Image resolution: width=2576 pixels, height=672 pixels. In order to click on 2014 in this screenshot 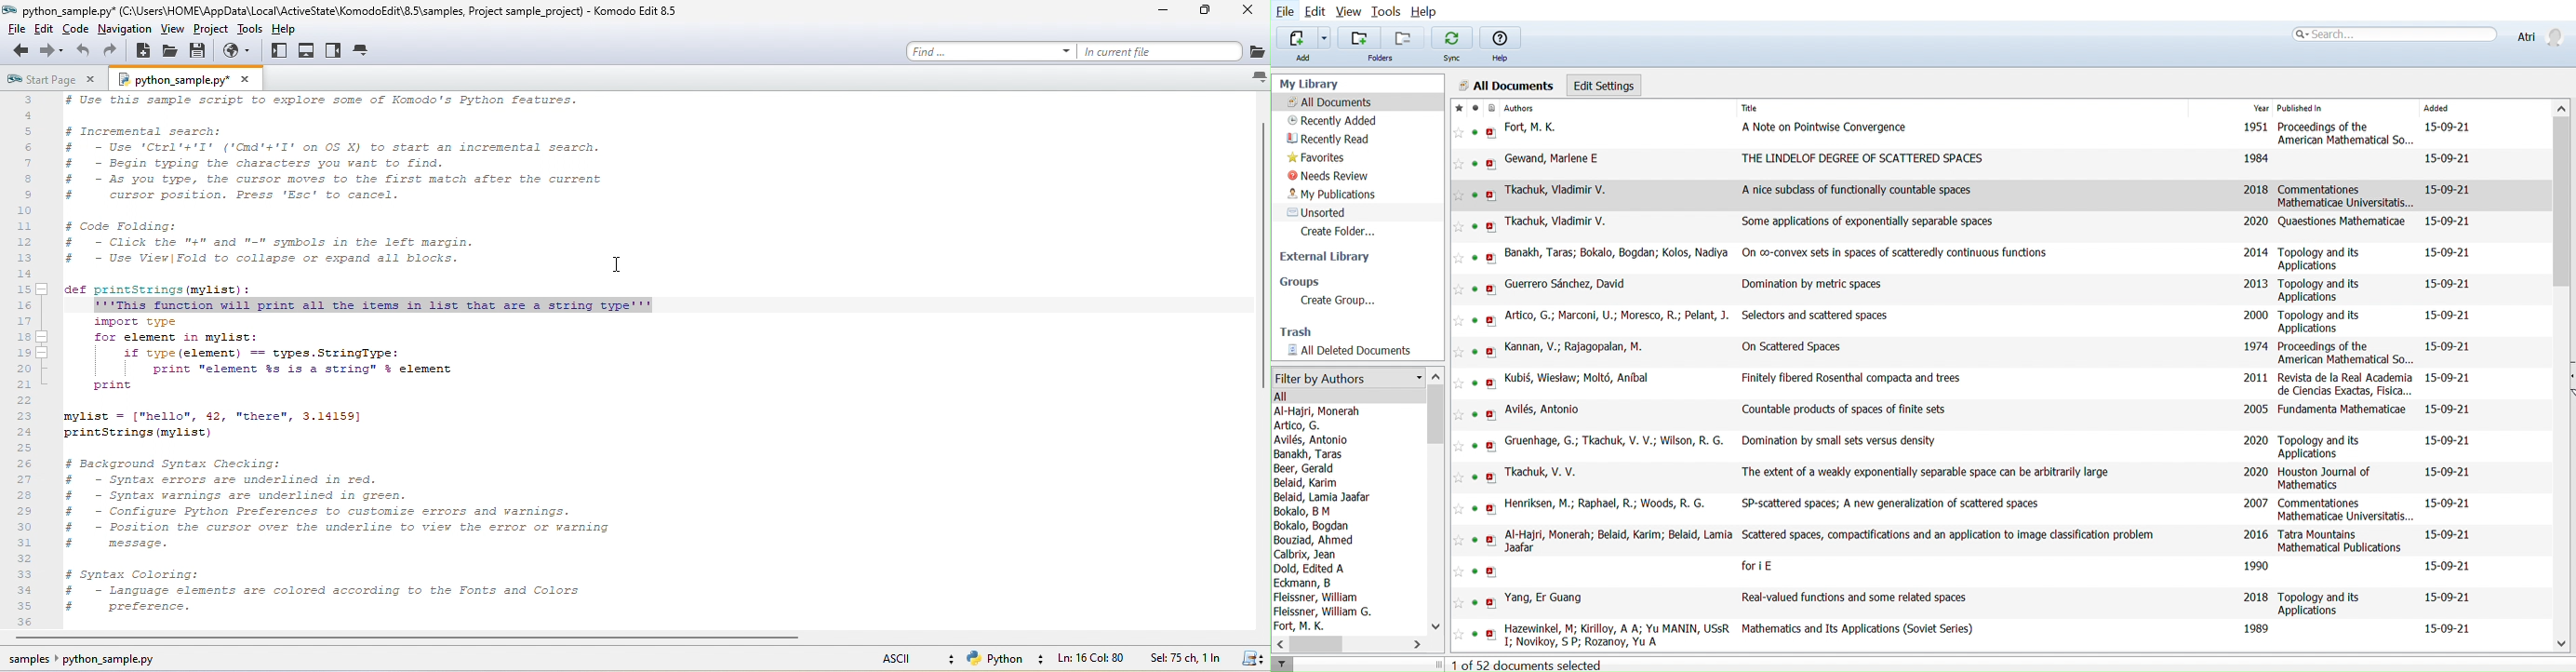, I will do `click(2256, 252)`.